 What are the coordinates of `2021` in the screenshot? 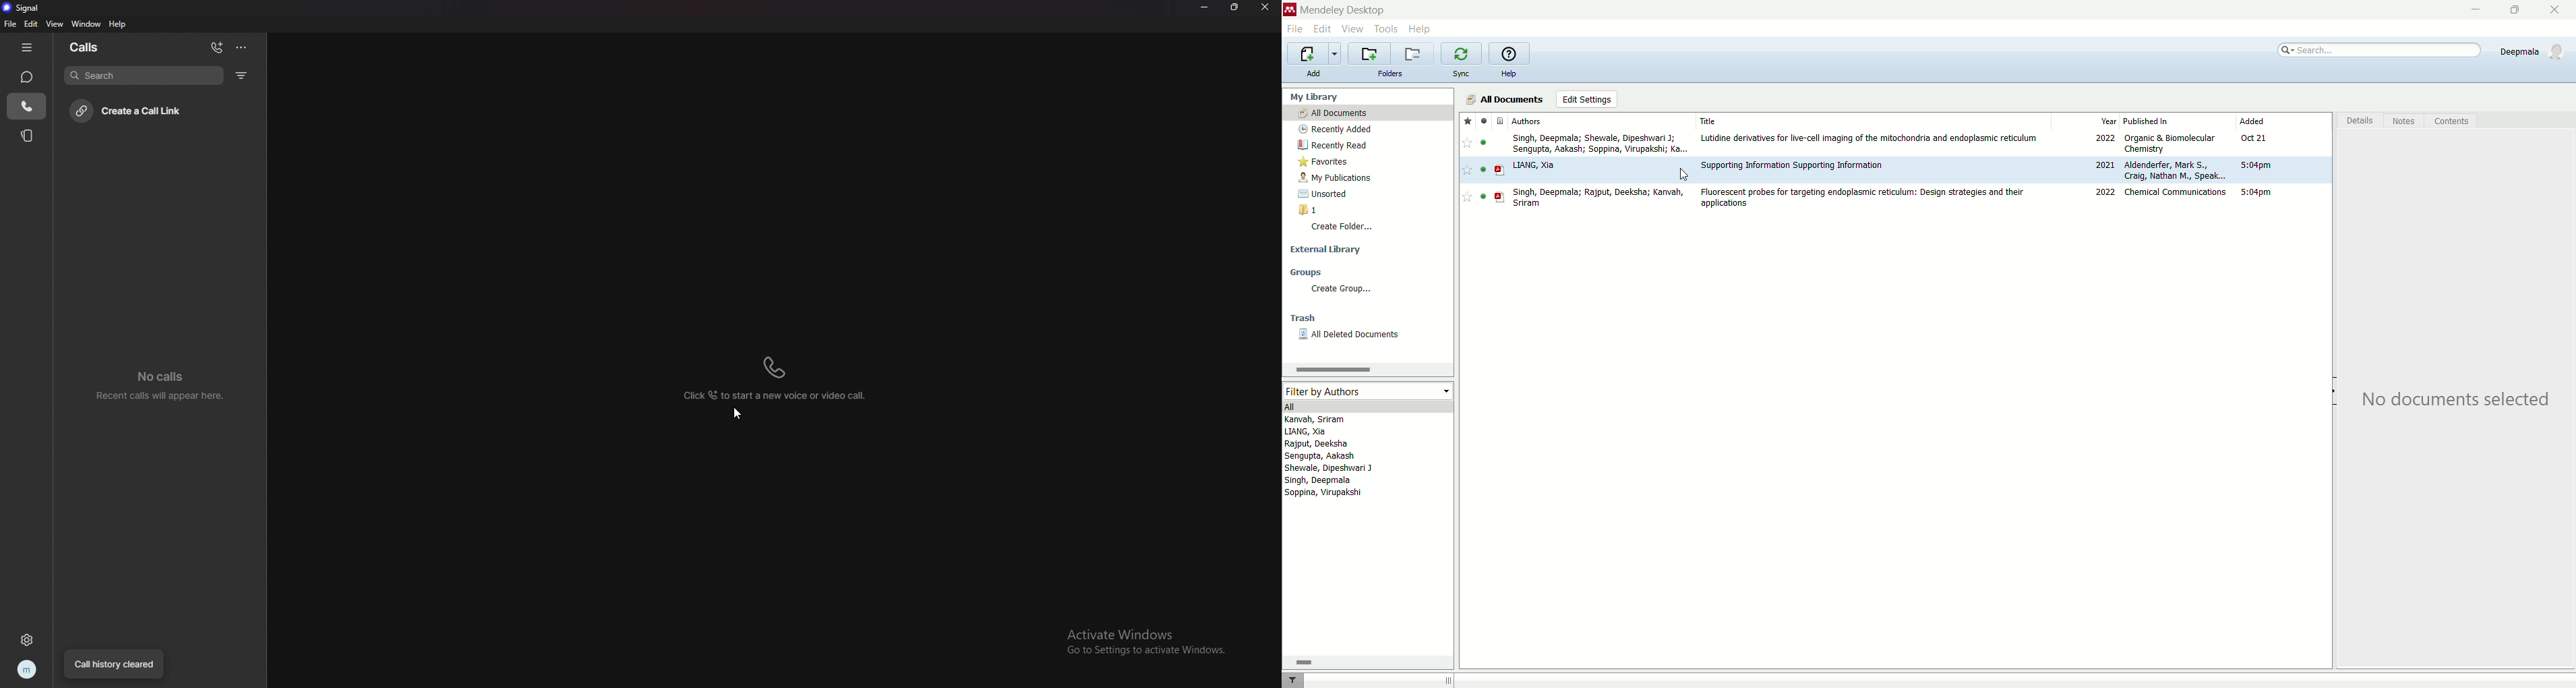 It's located at (2104, 164).